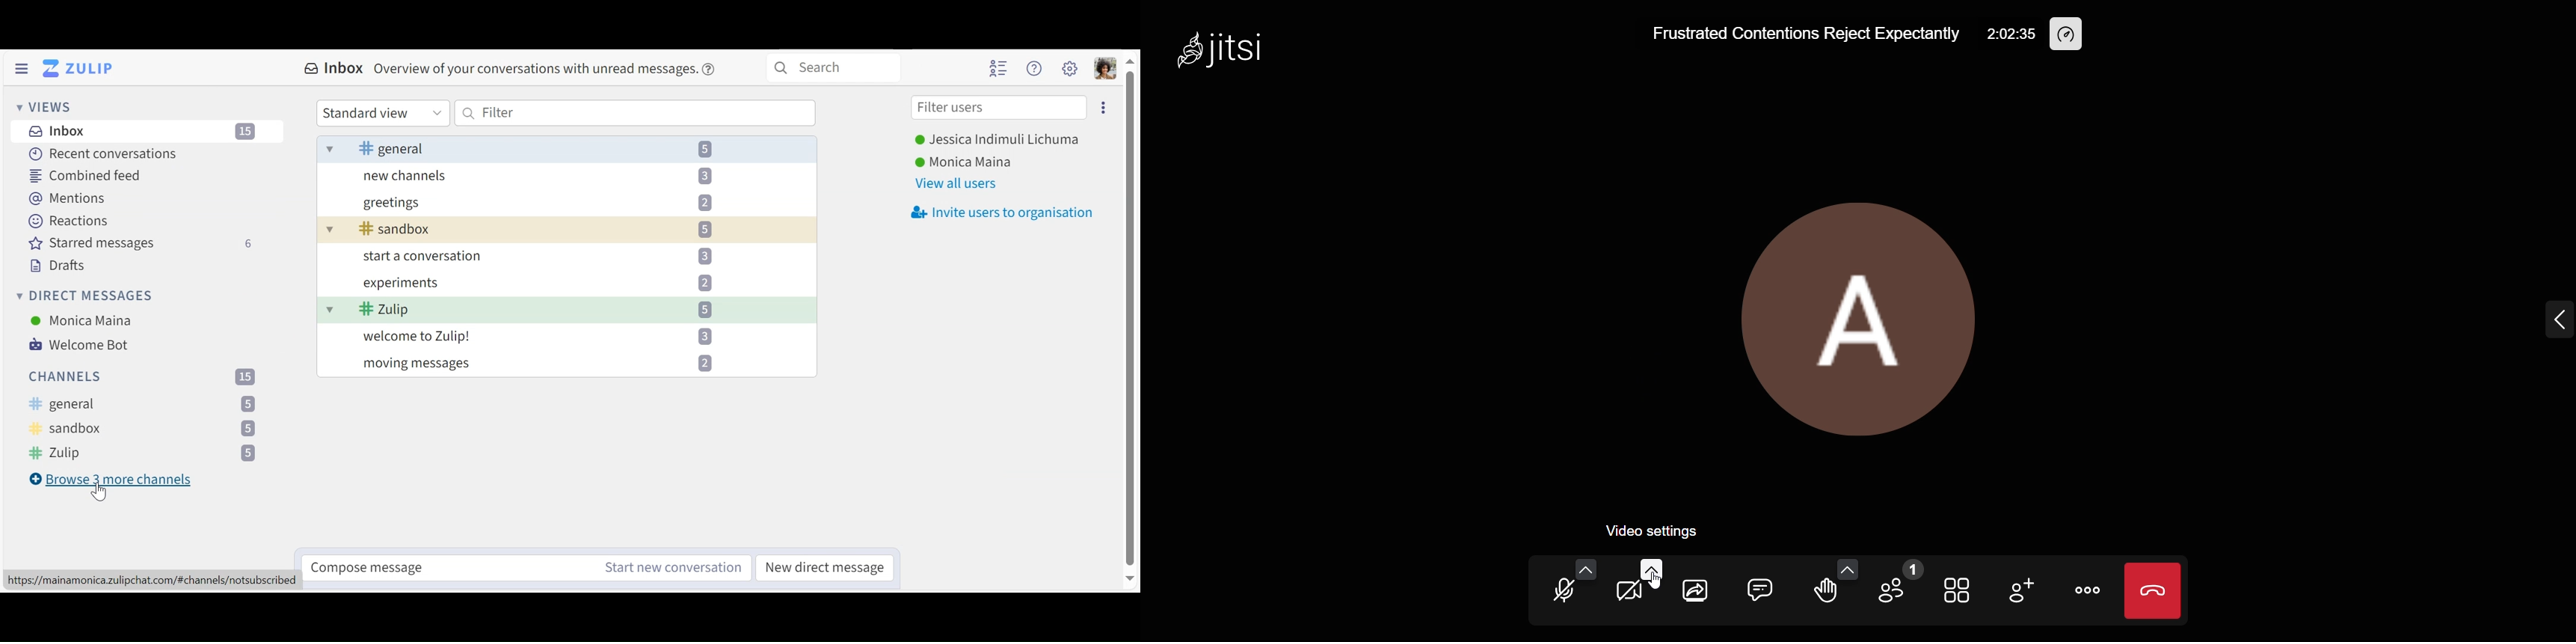 The width and height of the screenshot is (2576, 644). I want to click on cursor, so click(1659, 584).